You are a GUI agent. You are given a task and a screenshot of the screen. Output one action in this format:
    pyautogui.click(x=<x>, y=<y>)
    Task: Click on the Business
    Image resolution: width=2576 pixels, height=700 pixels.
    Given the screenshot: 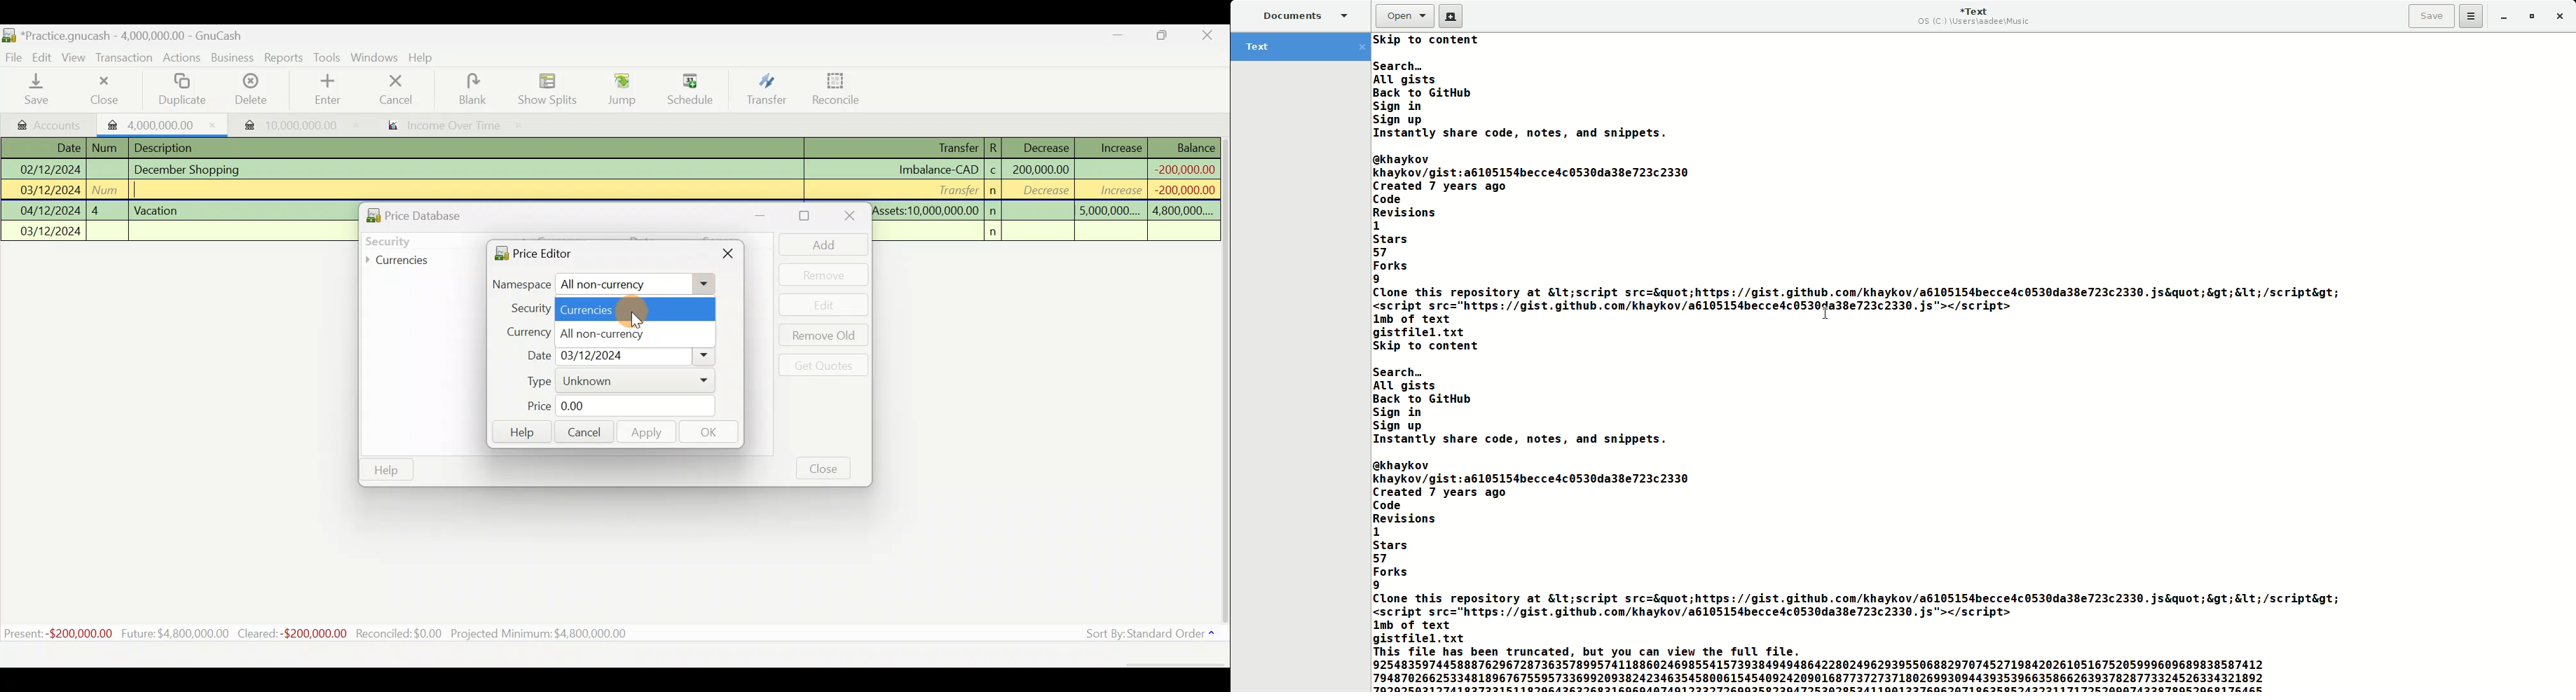 What is the action you would take?
    pyautogui.click(x=233, y=58)
    